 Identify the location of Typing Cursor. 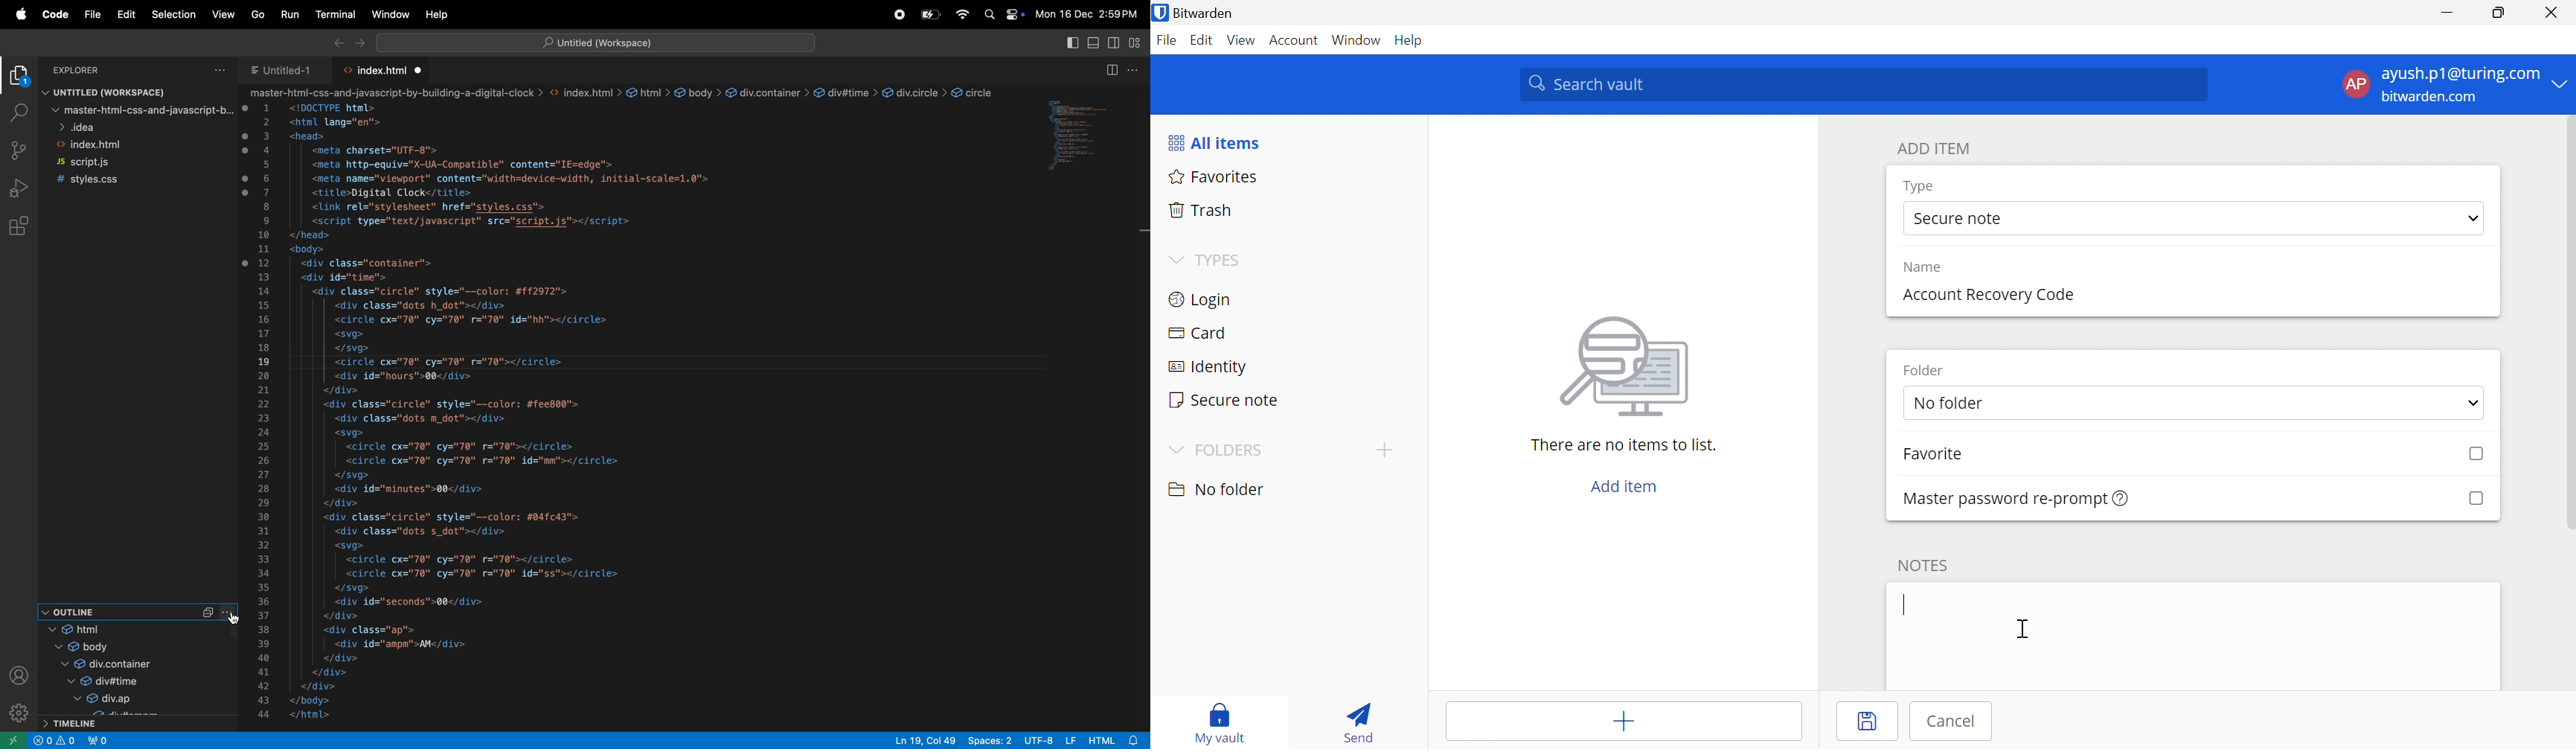
(1907, 605).